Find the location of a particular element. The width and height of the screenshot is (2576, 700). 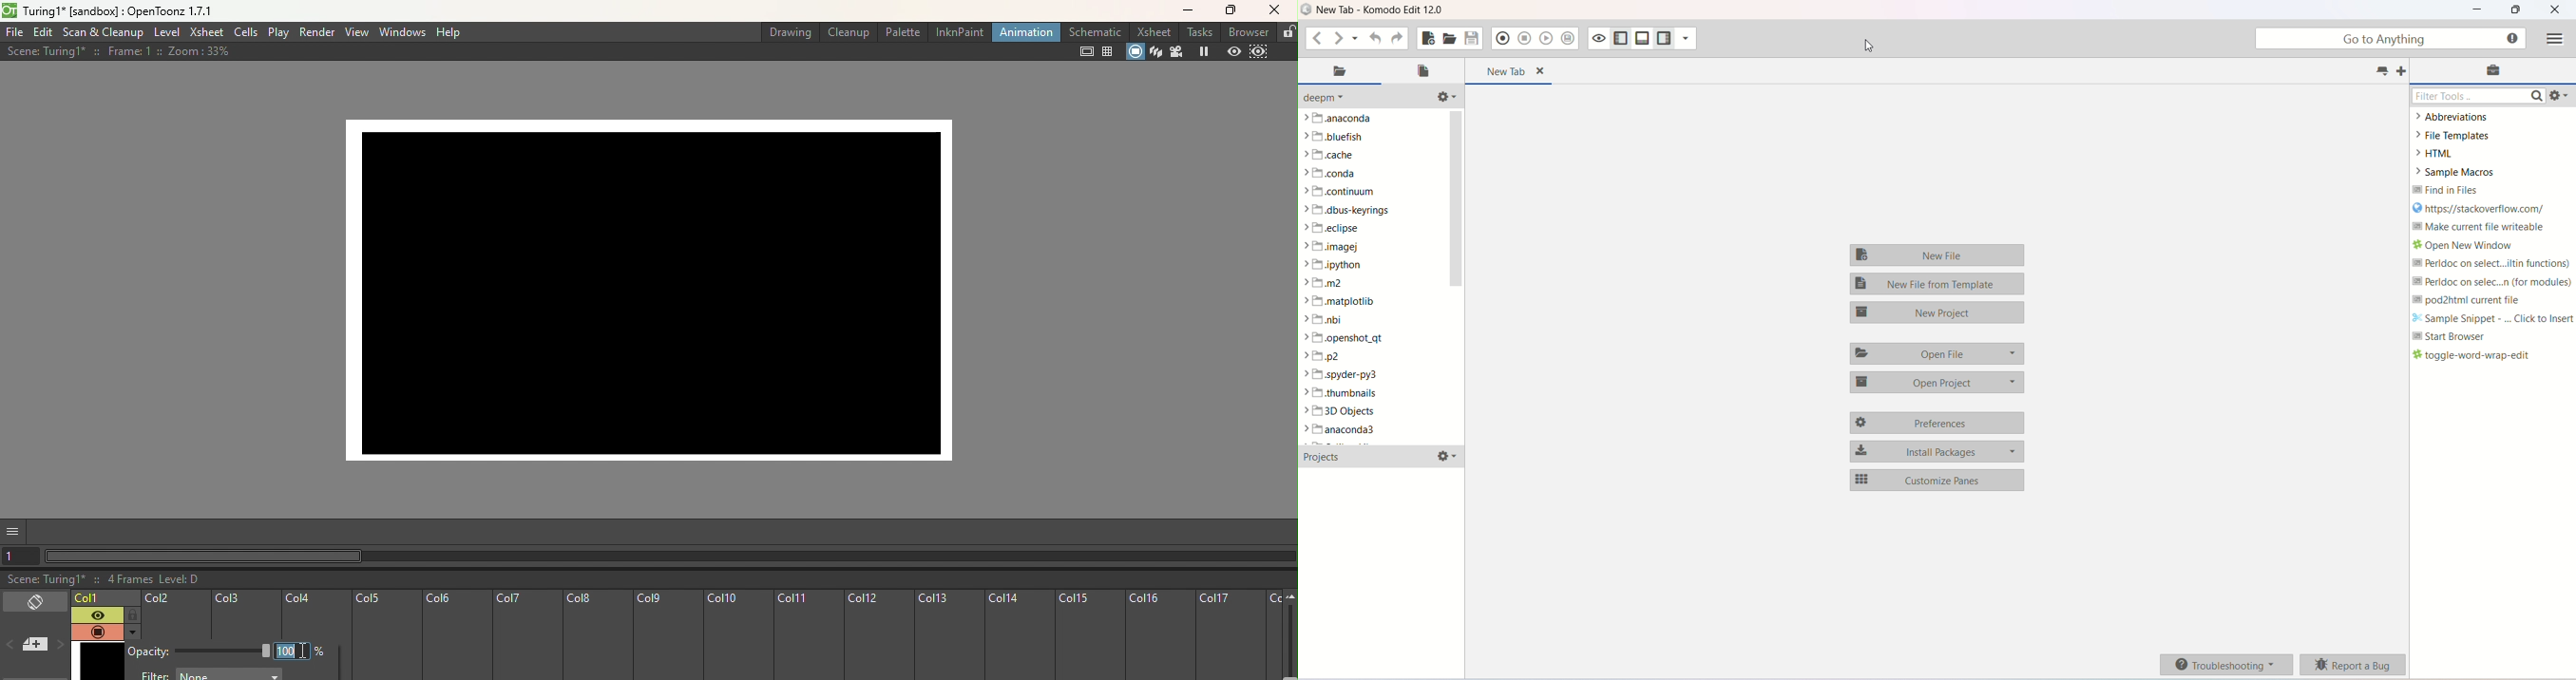

ipython is located at coordinates (1335, 265).